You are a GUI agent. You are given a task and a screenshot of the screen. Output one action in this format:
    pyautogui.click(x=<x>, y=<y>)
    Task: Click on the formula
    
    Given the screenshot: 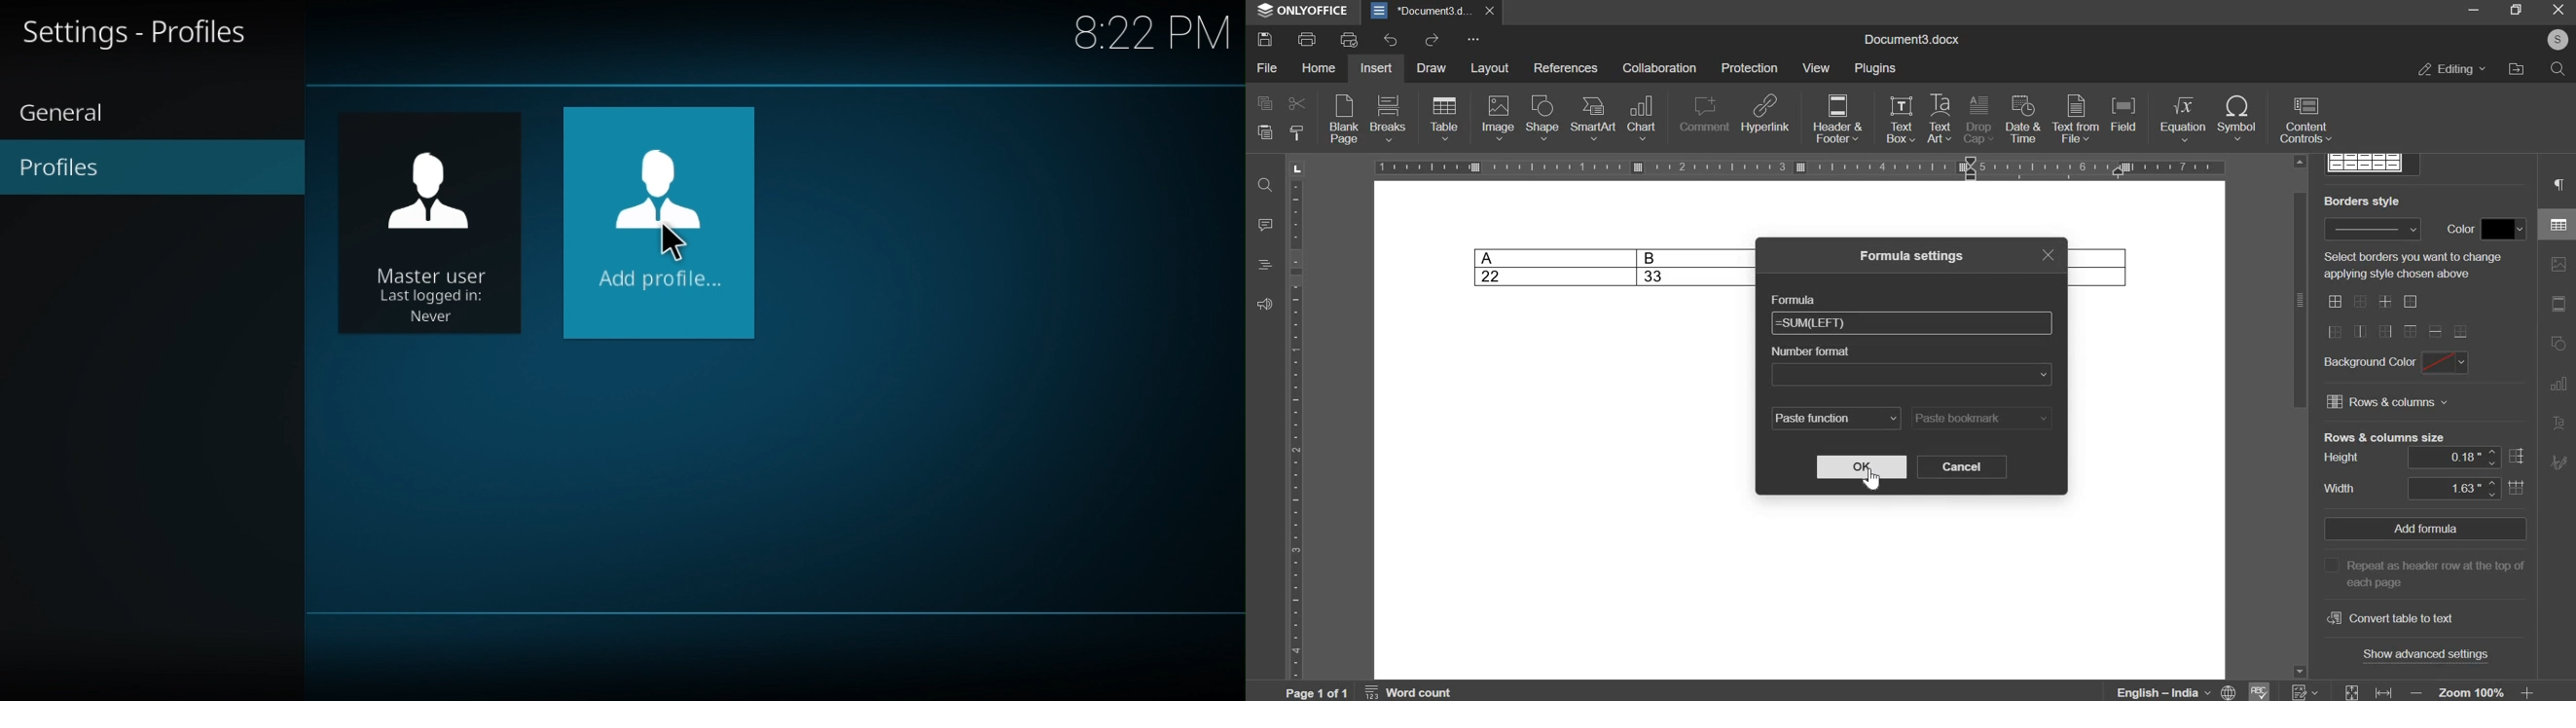 What is the action you would take?
    pyautogui.click(x=1790, y=298)
    